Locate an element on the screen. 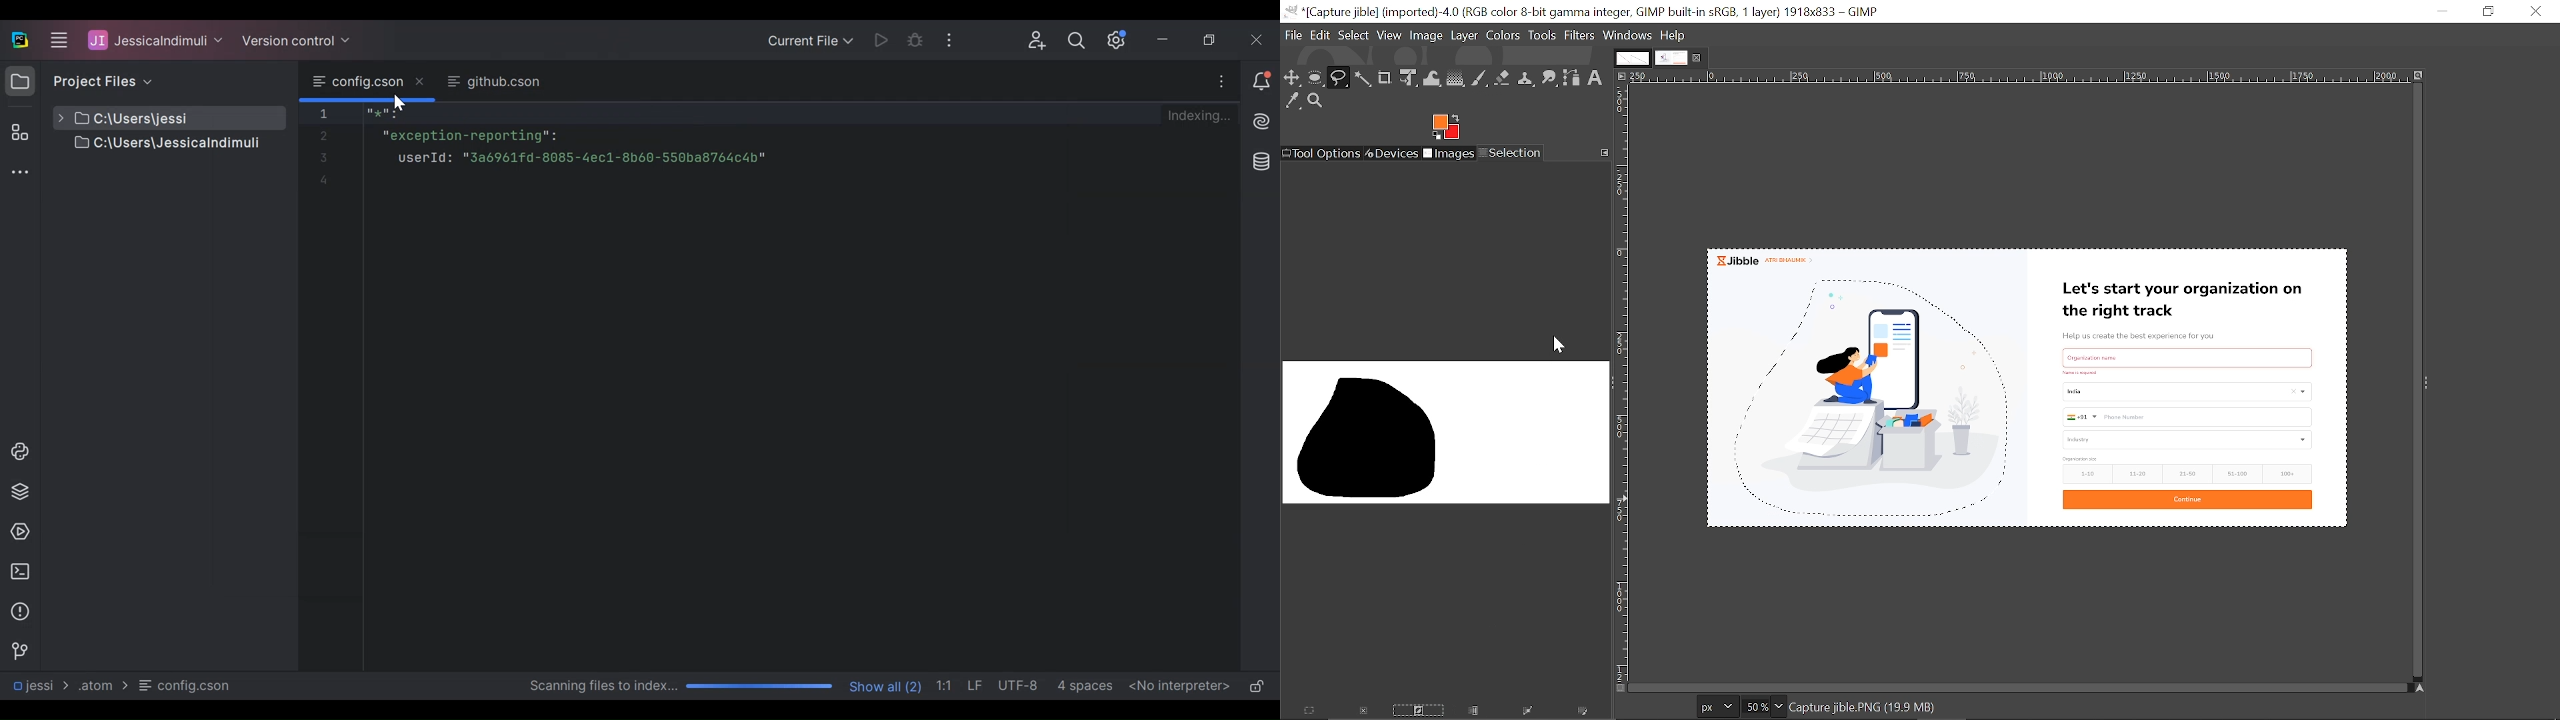  Access this image menu is located at coordinates (1622, 76).